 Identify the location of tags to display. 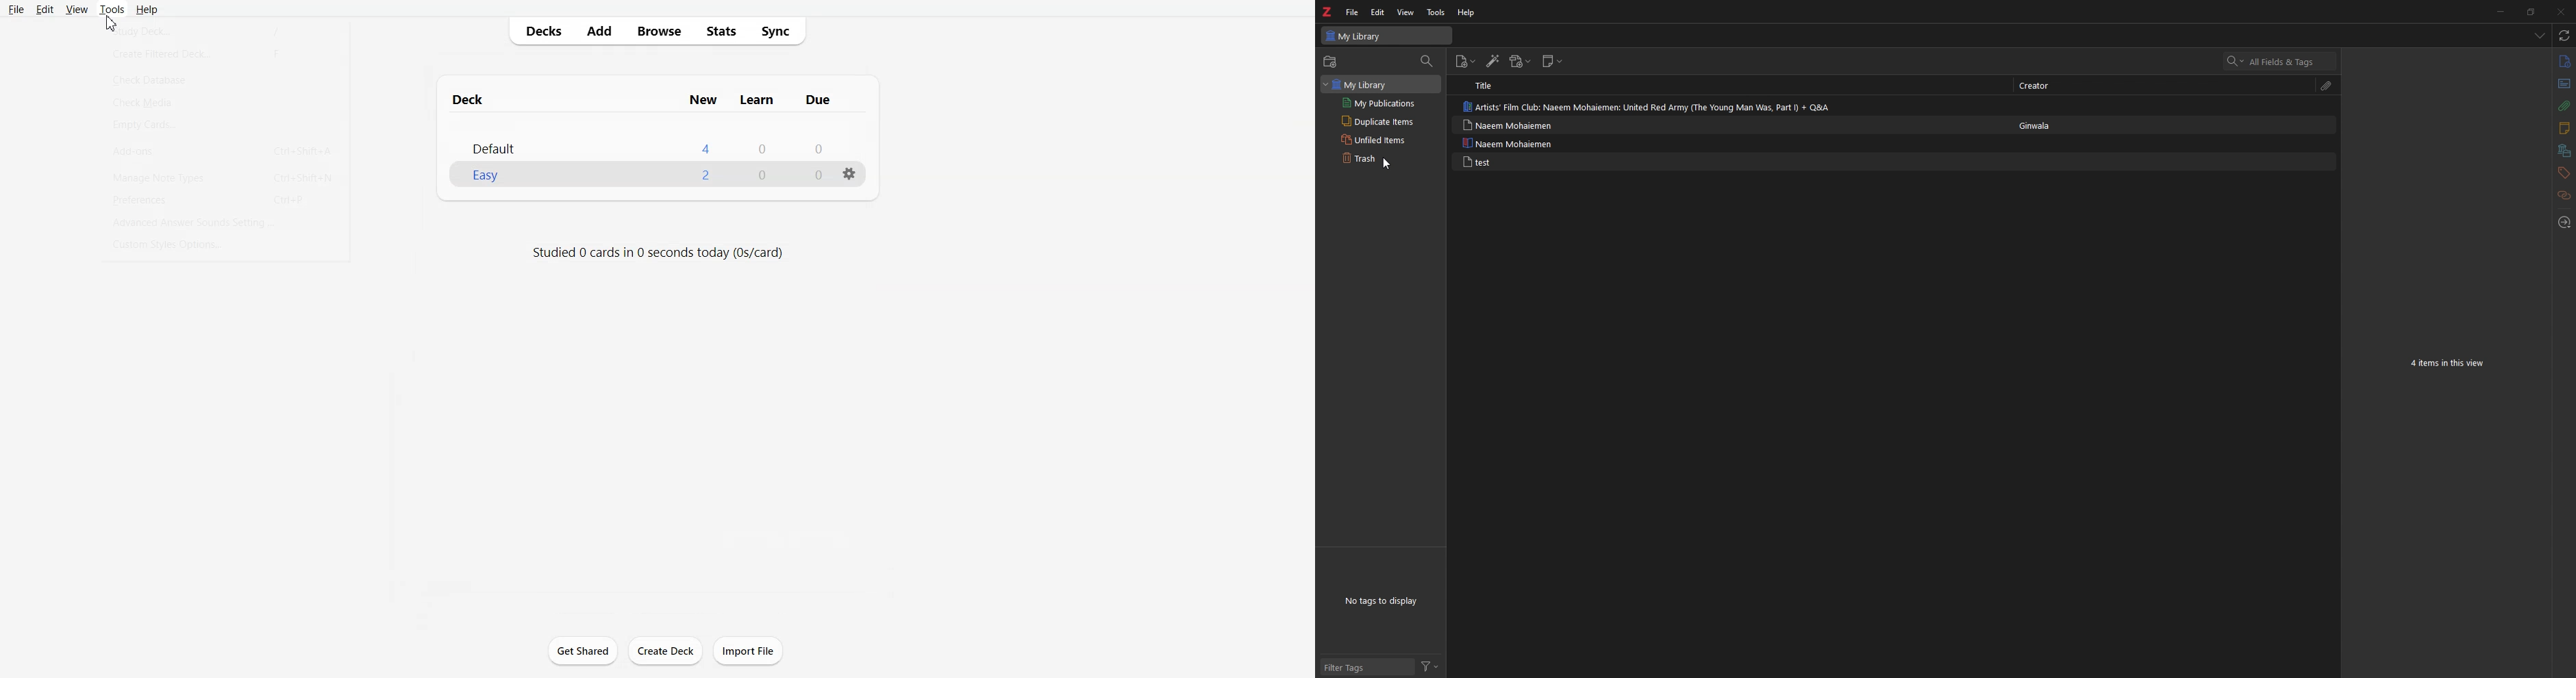
(1384, 601).